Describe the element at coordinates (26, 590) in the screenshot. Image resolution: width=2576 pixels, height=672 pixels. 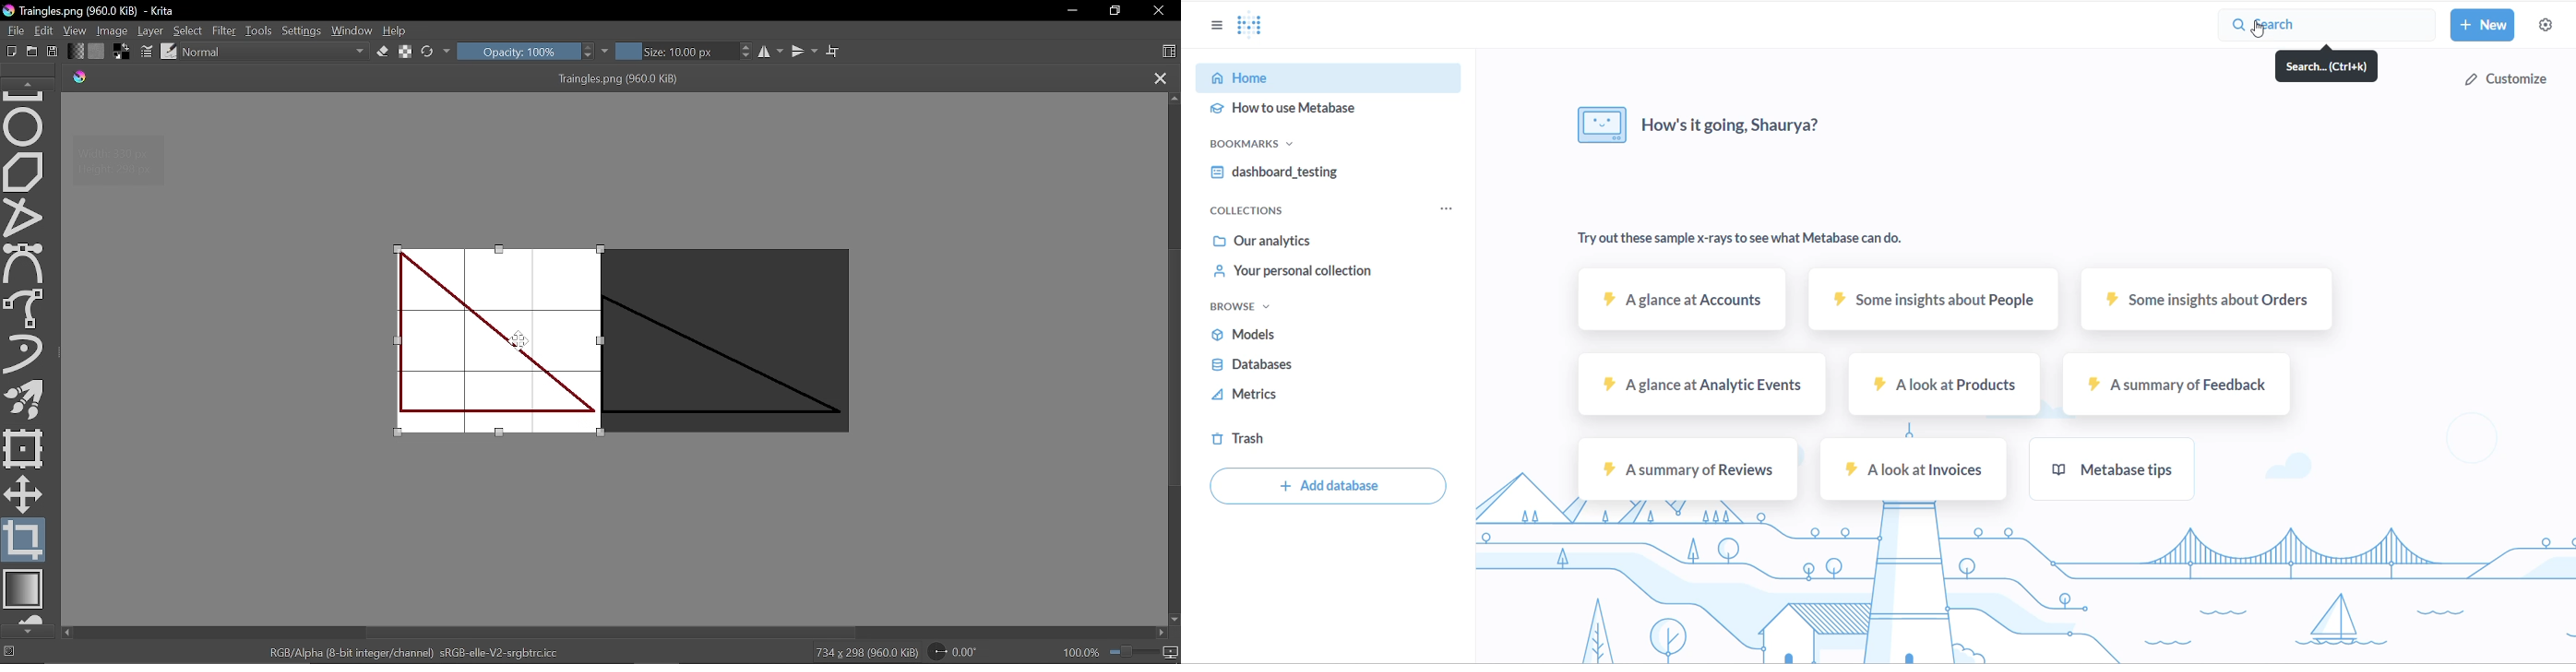
I see `Draw gradient tool` at that location.